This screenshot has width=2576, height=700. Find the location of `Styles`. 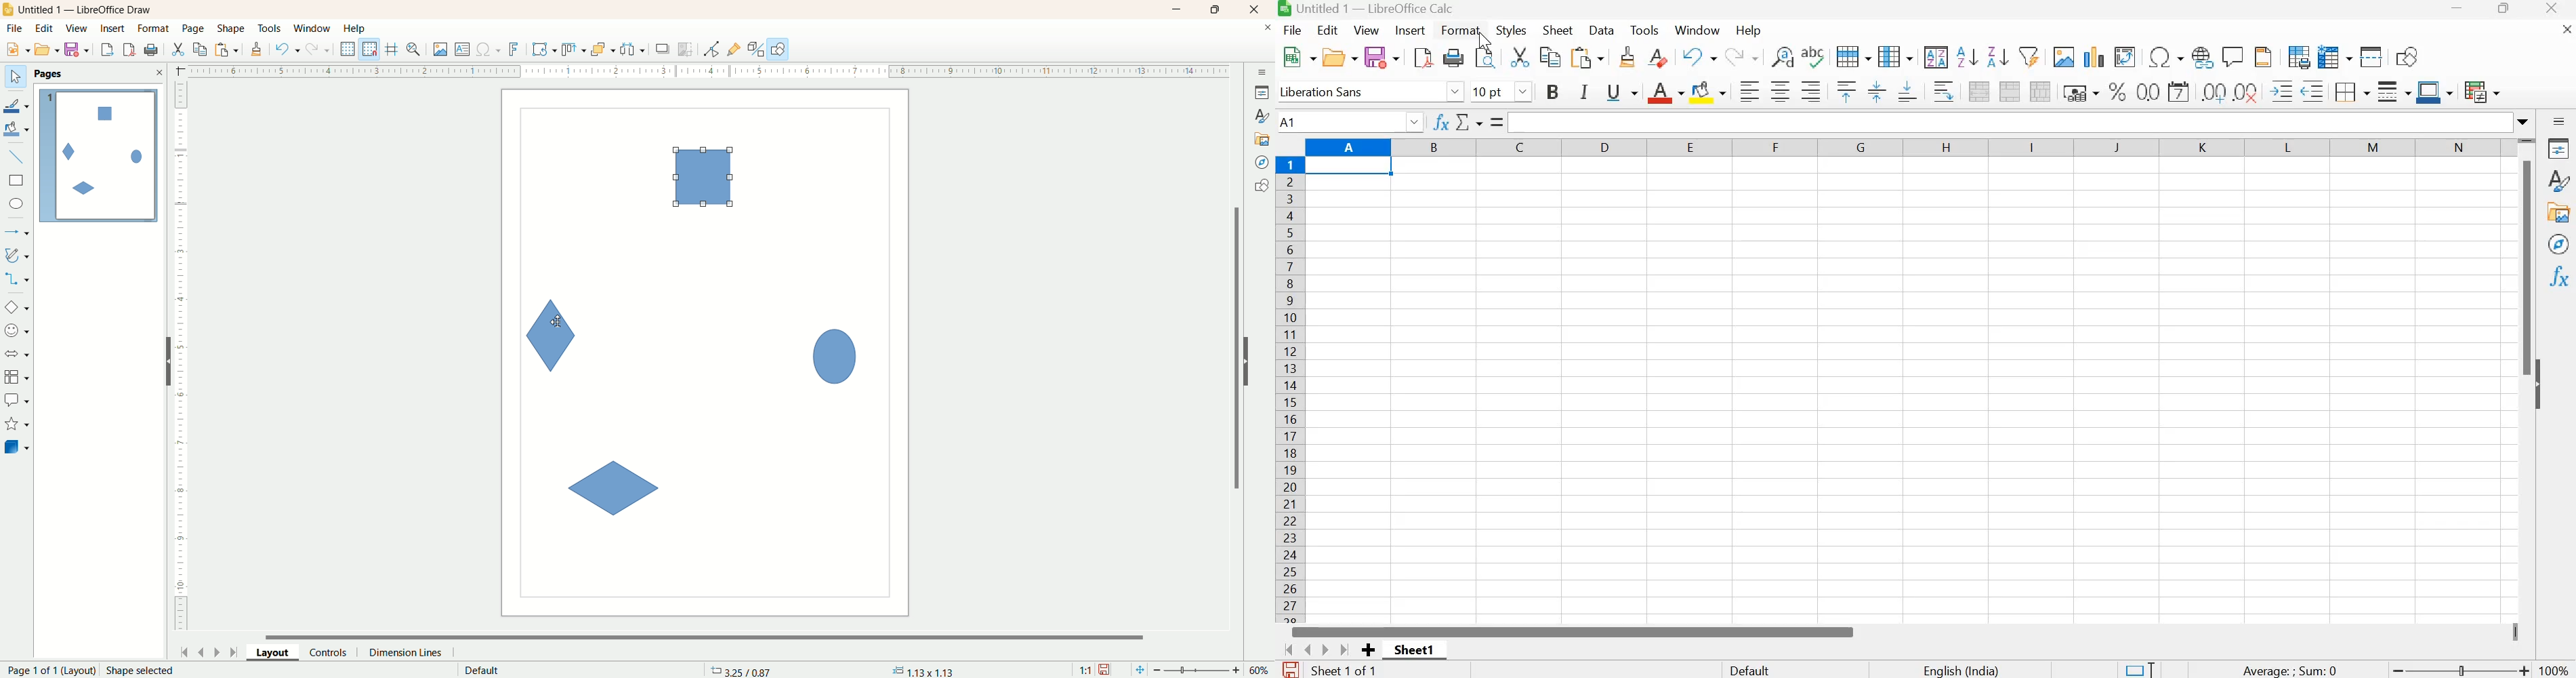

Styles is located at coordinates (2559, 180).